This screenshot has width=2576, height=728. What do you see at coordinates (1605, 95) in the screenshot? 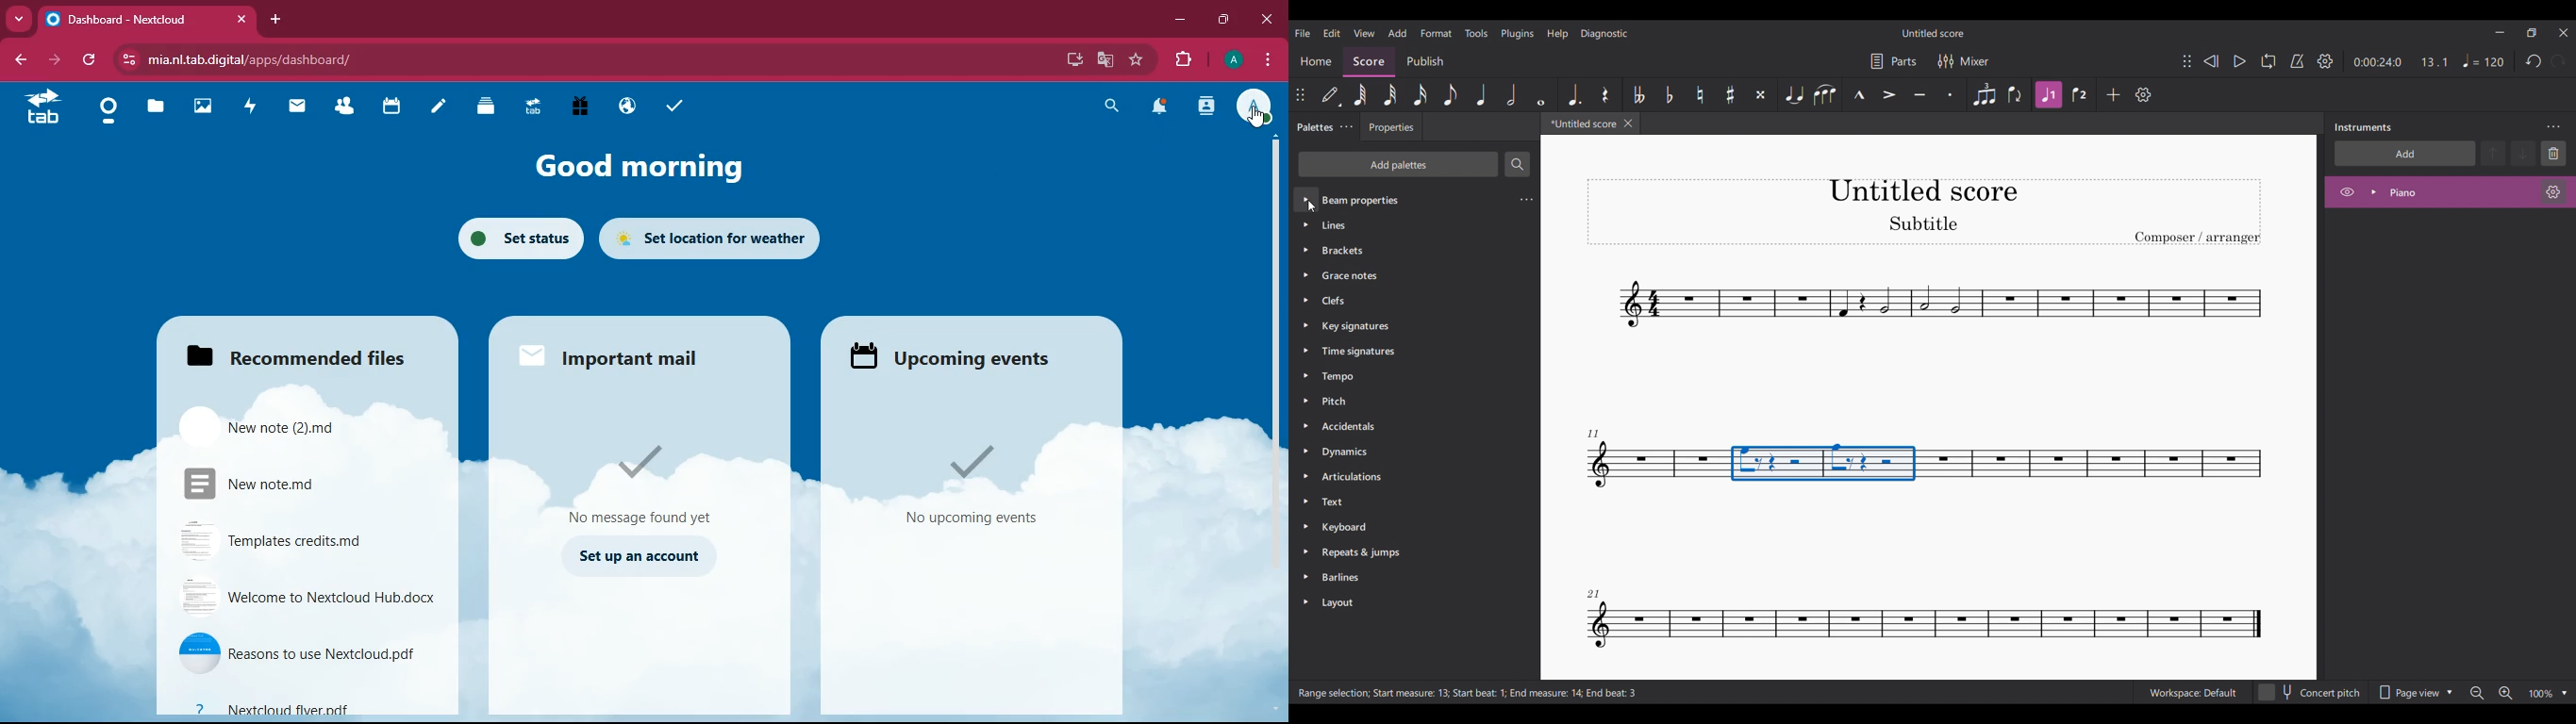
I see `Rest` at bounding box center [1605, 95].